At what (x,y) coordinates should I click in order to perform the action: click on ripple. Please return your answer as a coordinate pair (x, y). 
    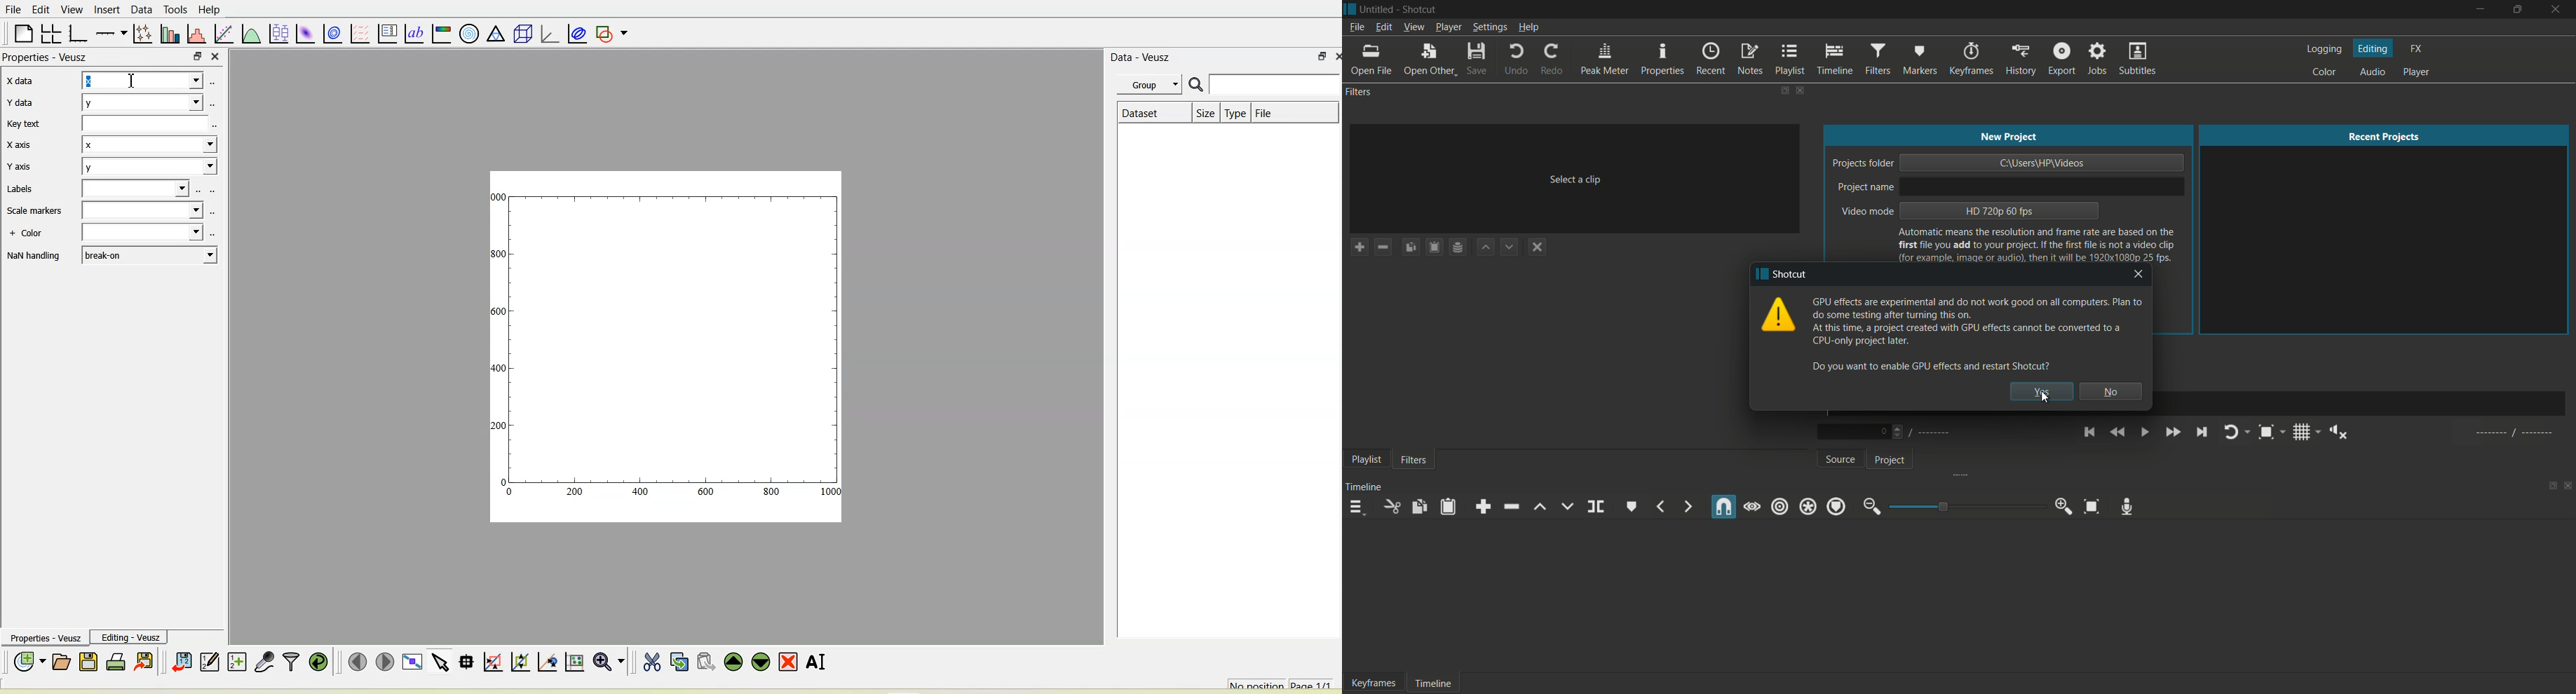
    Looking at the image, I should click on (1780, 506).